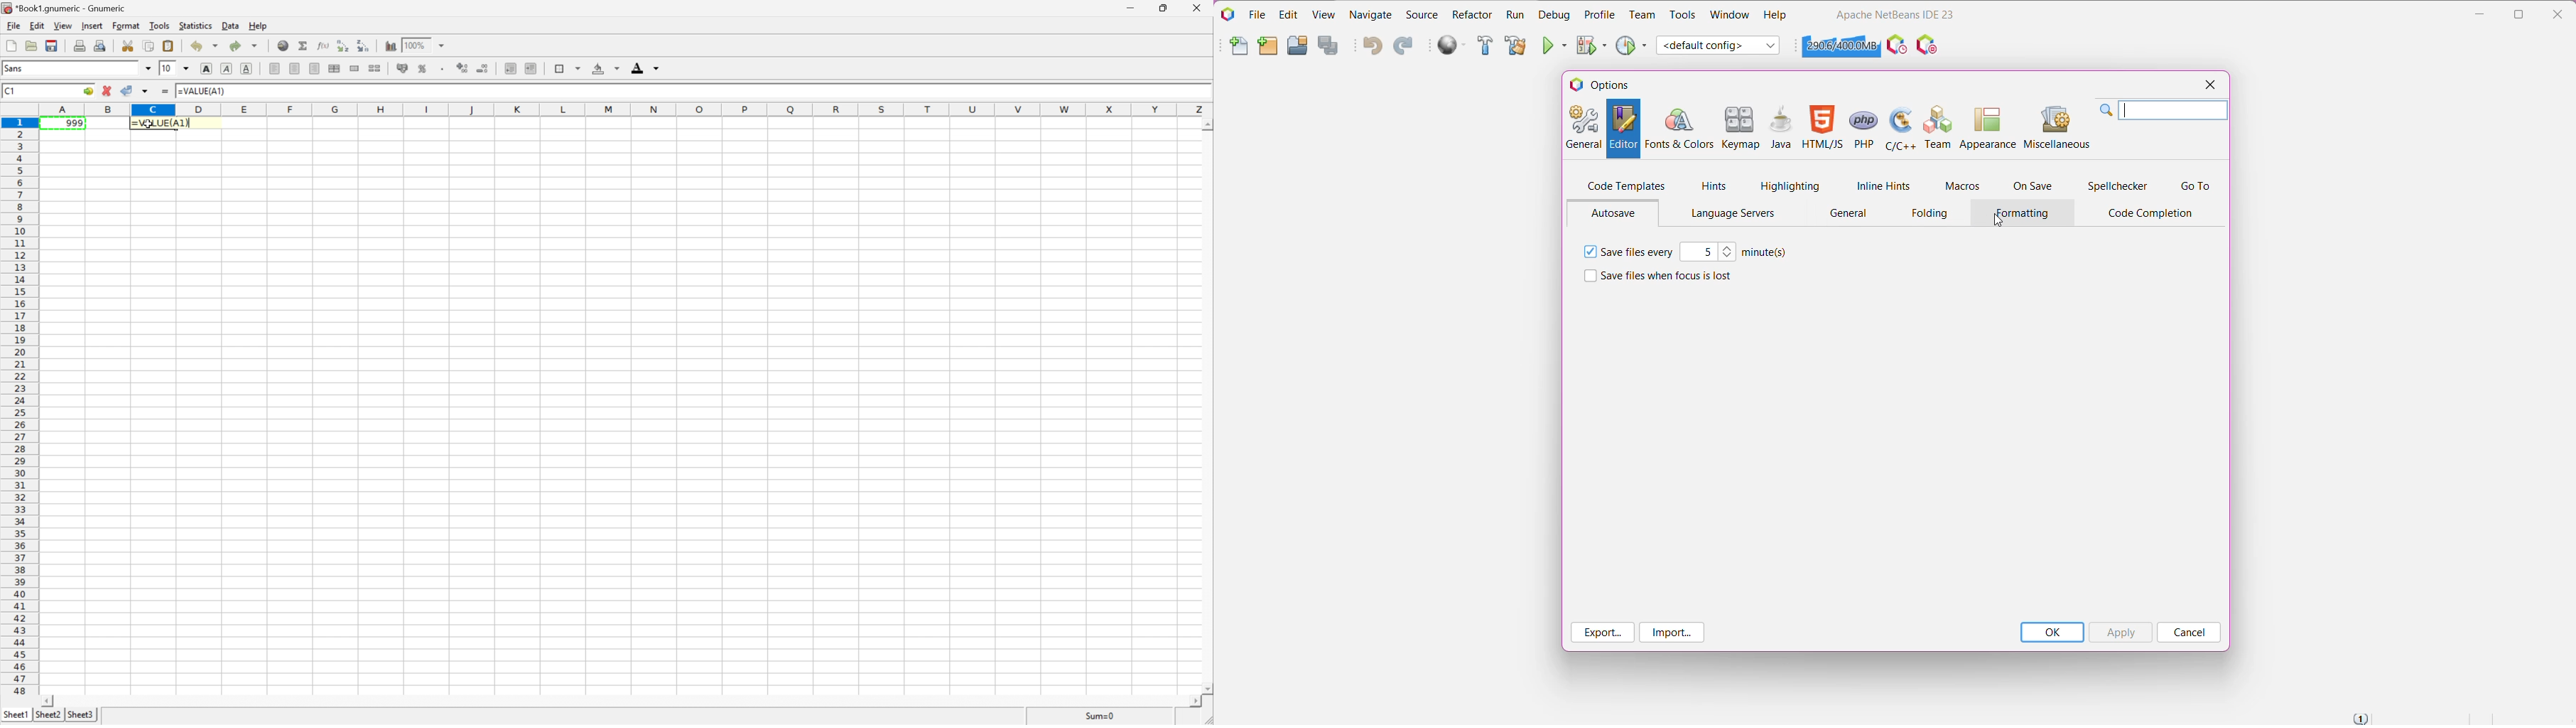 The height and width of the screenshot is (728, 2576). I want to click on file, so click(12, 27).